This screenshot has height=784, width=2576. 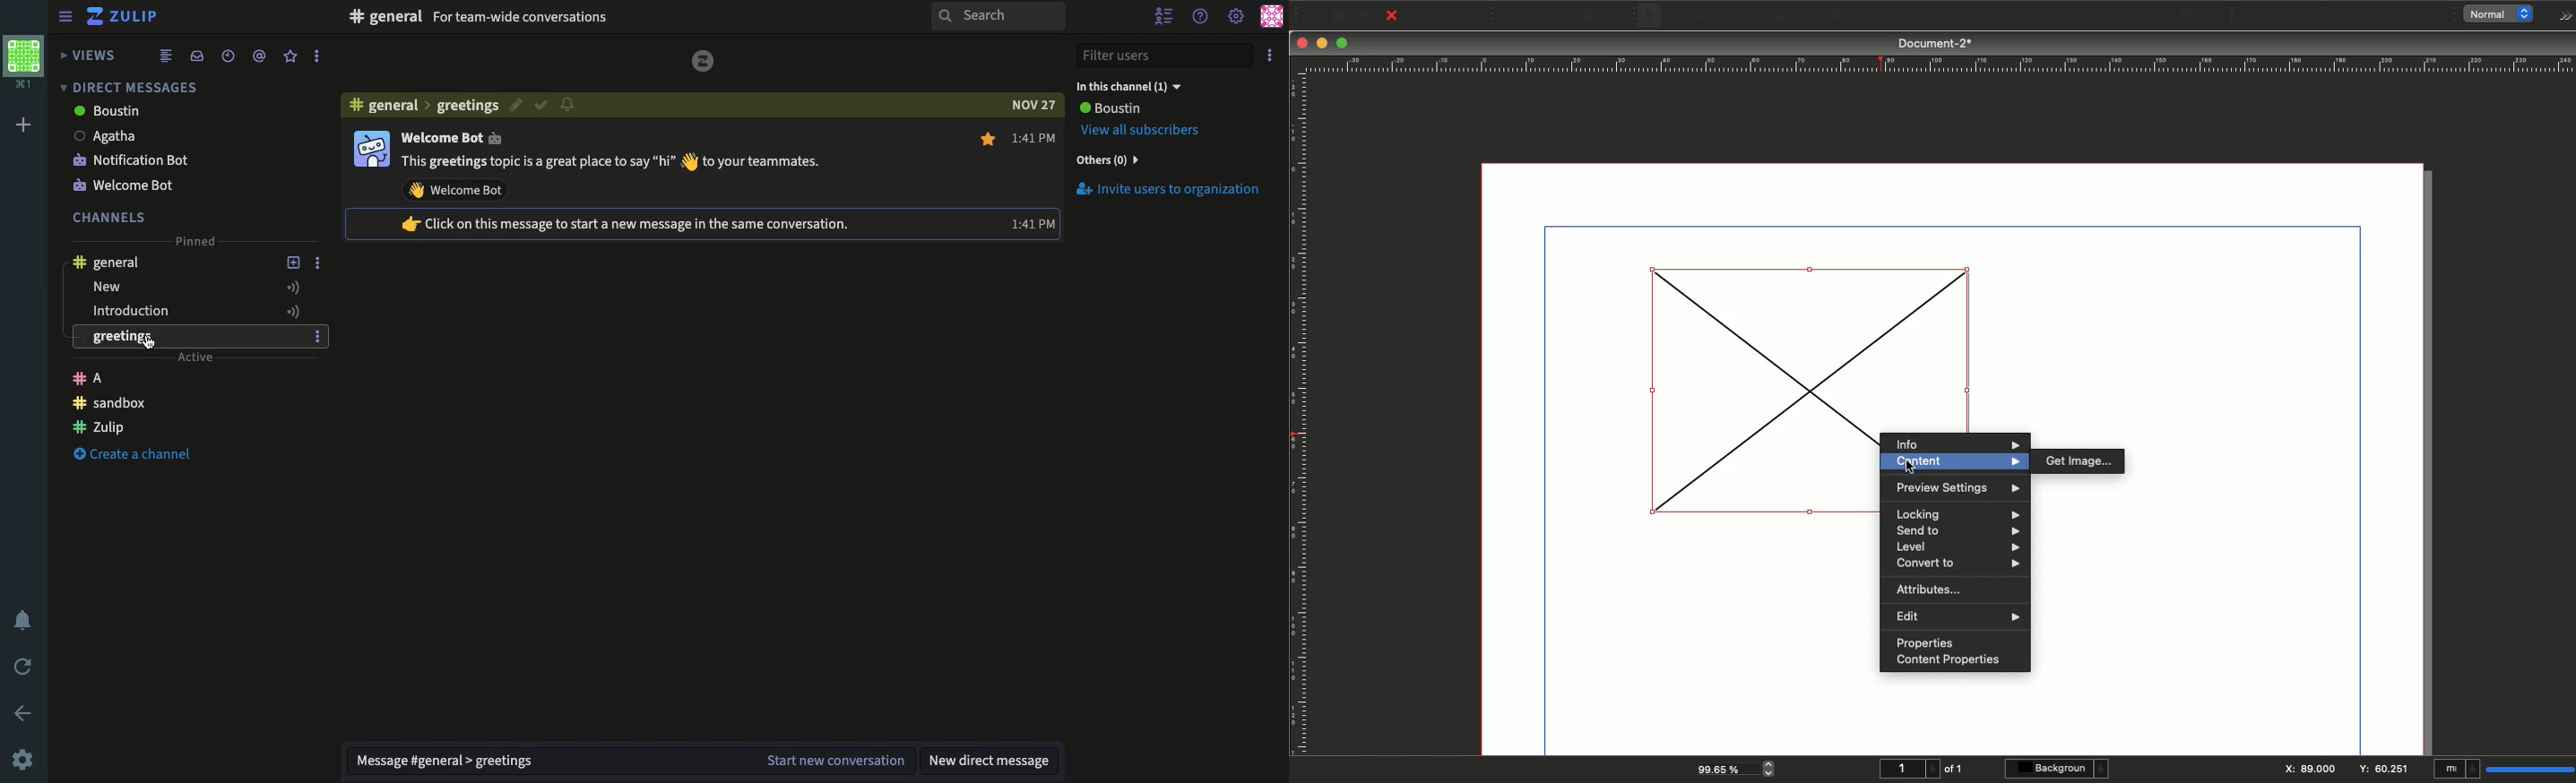 What do you see at coordinates (1969, 19) in the screenshot?
I see `Rotate item` at bounding box center [1969, 19].